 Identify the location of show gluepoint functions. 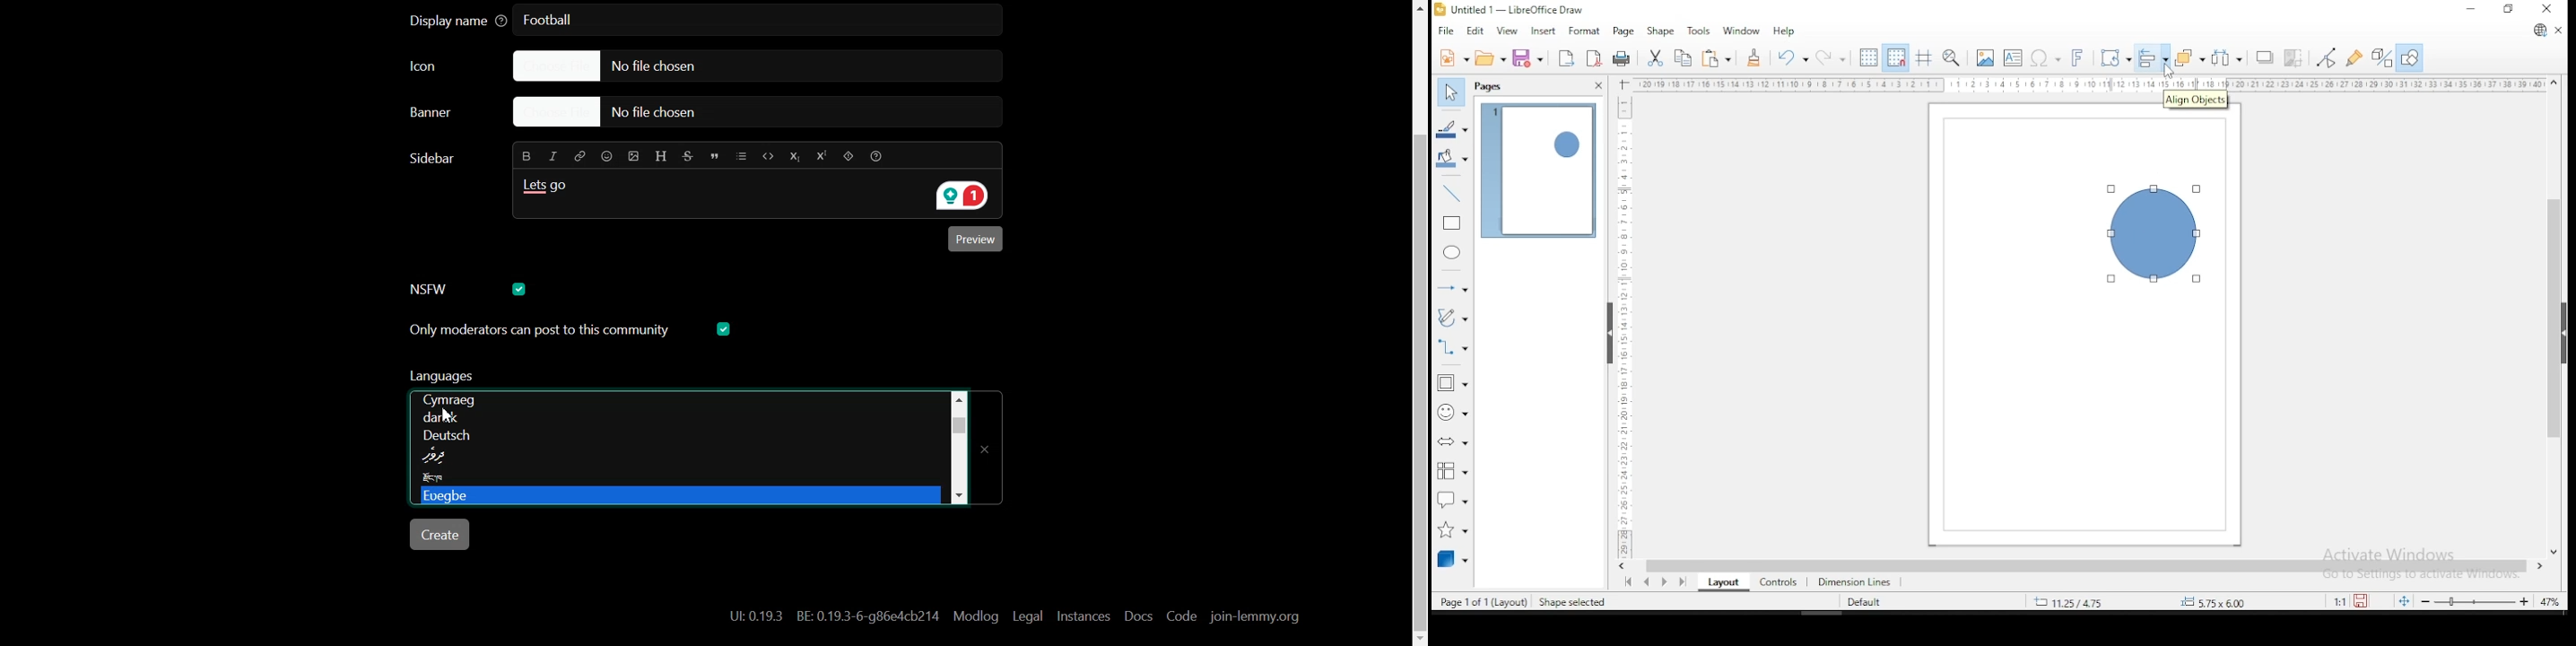
(2354, 59).